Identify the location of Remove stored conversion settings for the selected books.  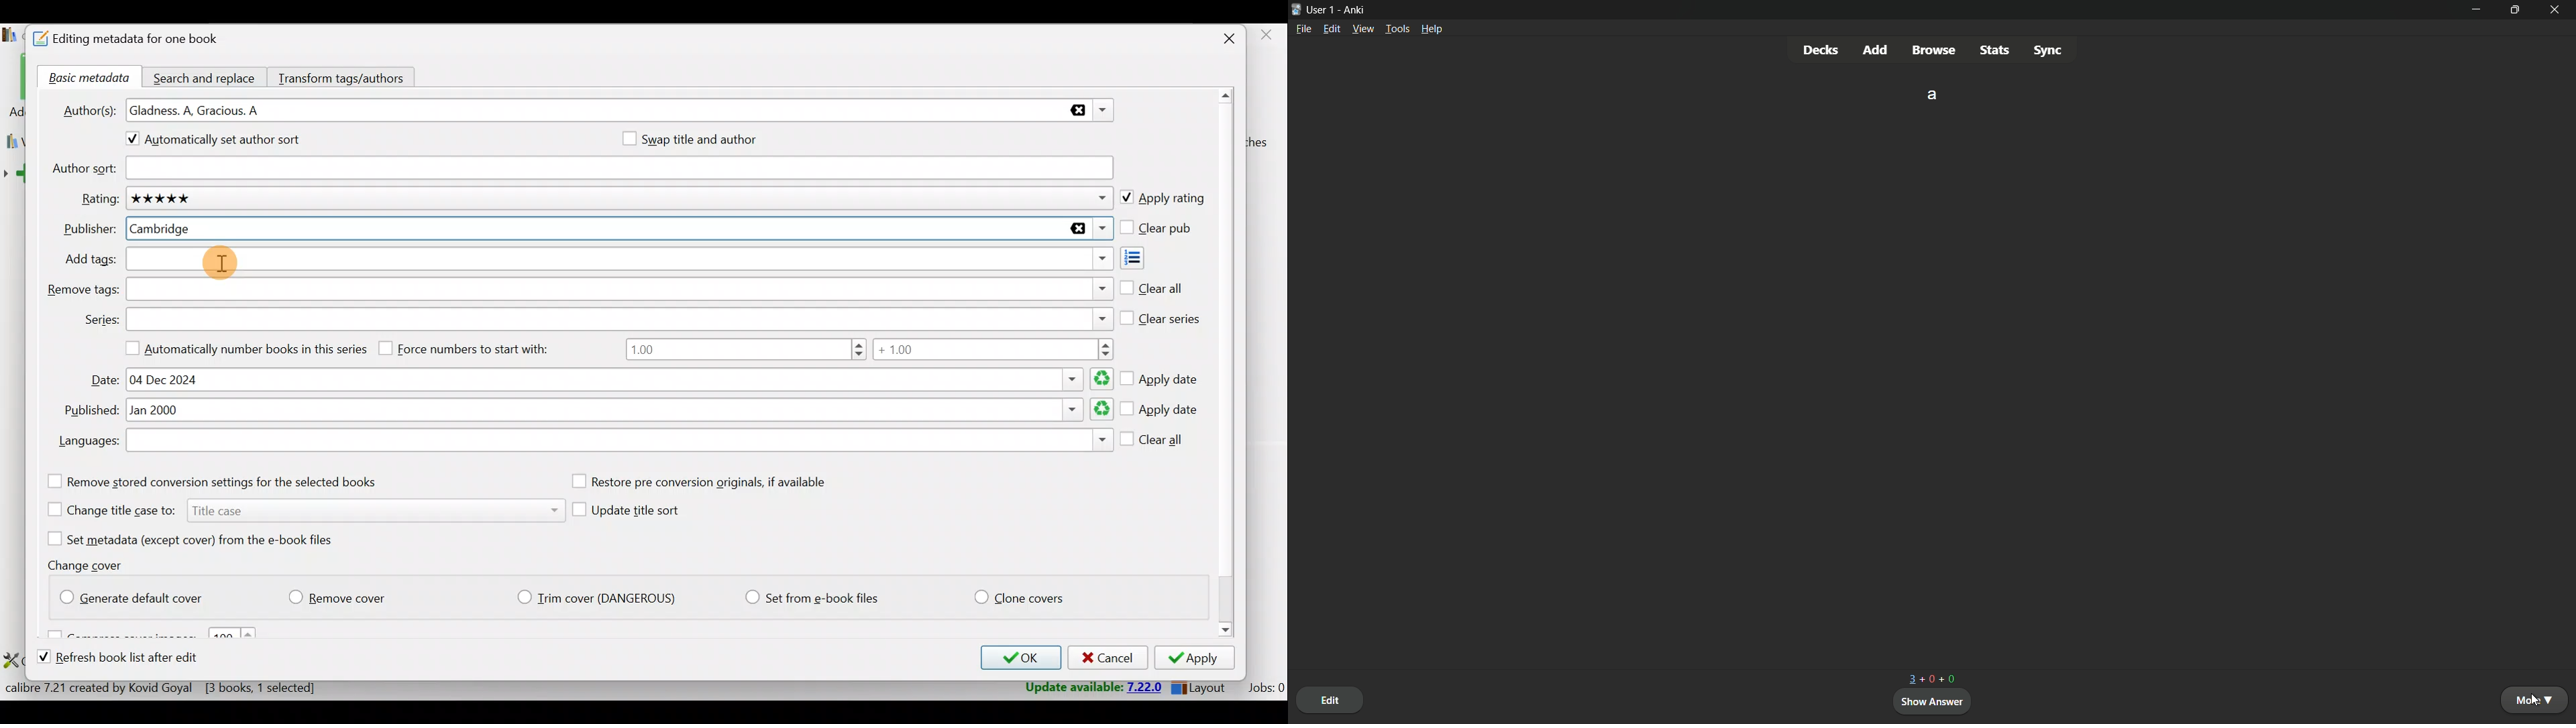
(230, 481).